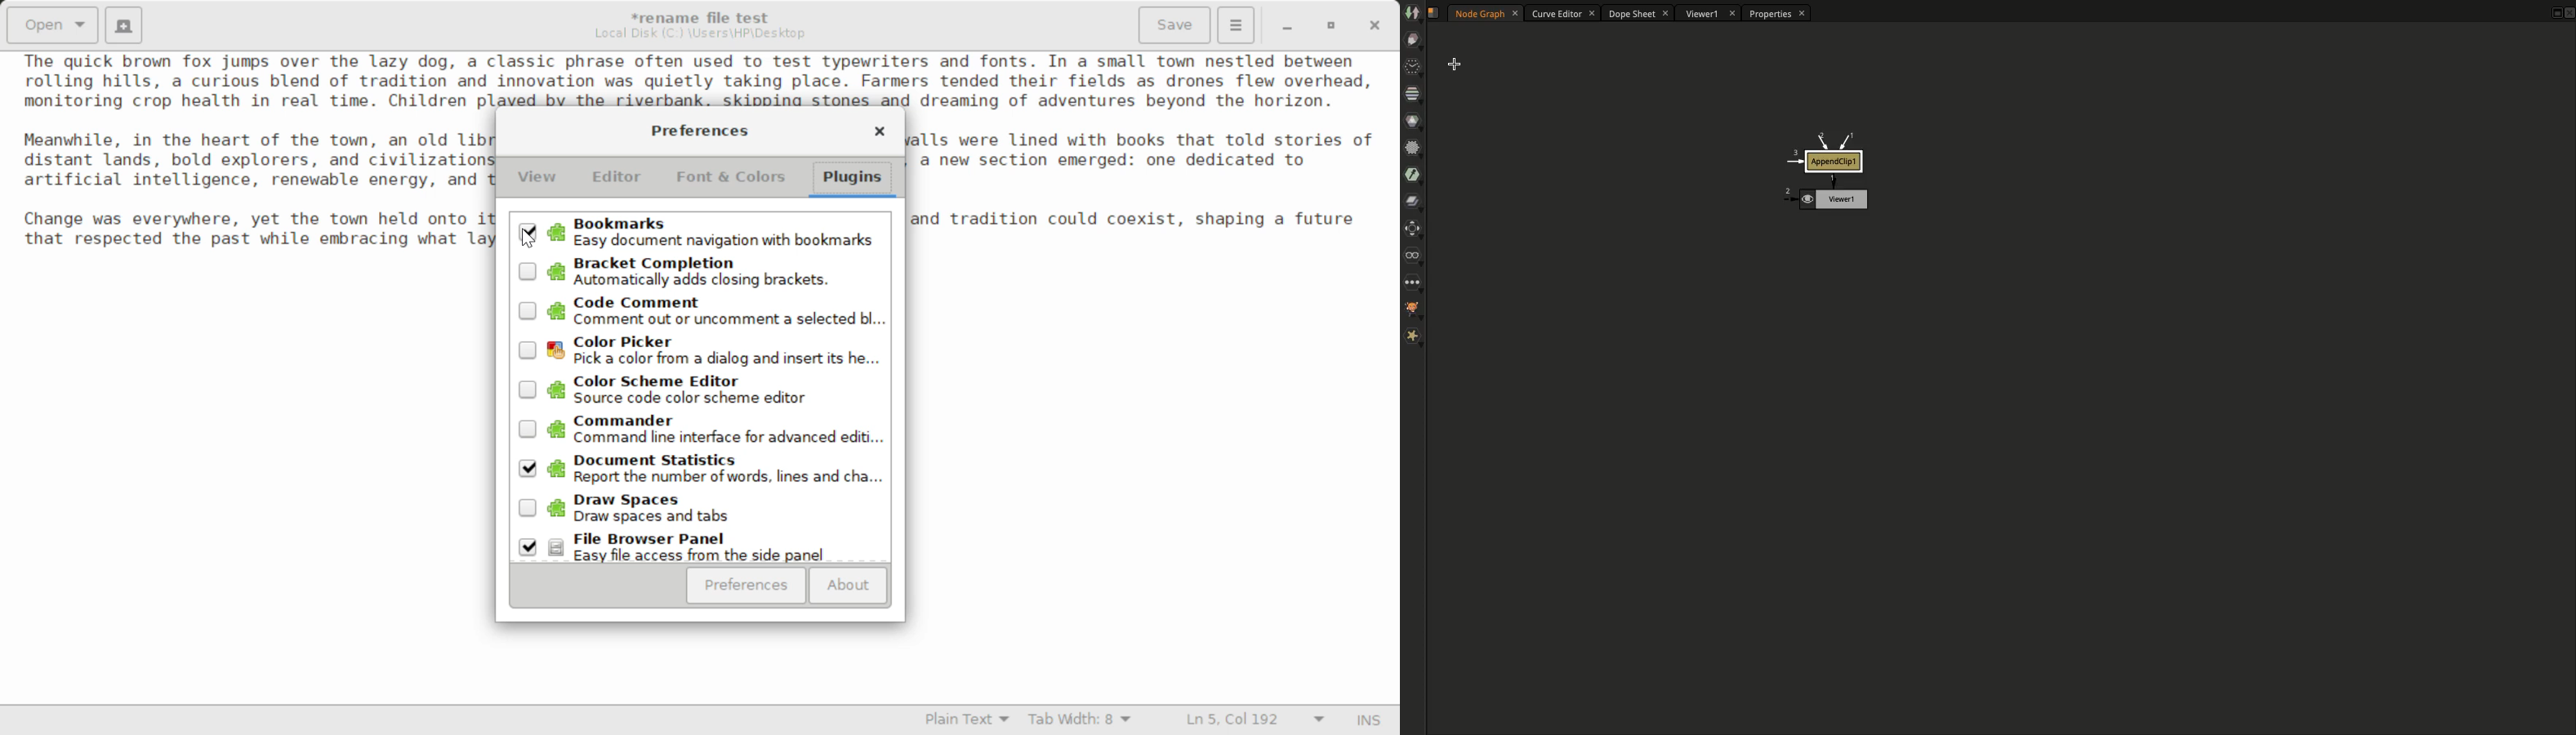 The width and height of the screenshot is (2576, 756). Describe the element at coordinates (704, 312) in the screenshot. I see `Unselected Code Comment Plugin` at that location.